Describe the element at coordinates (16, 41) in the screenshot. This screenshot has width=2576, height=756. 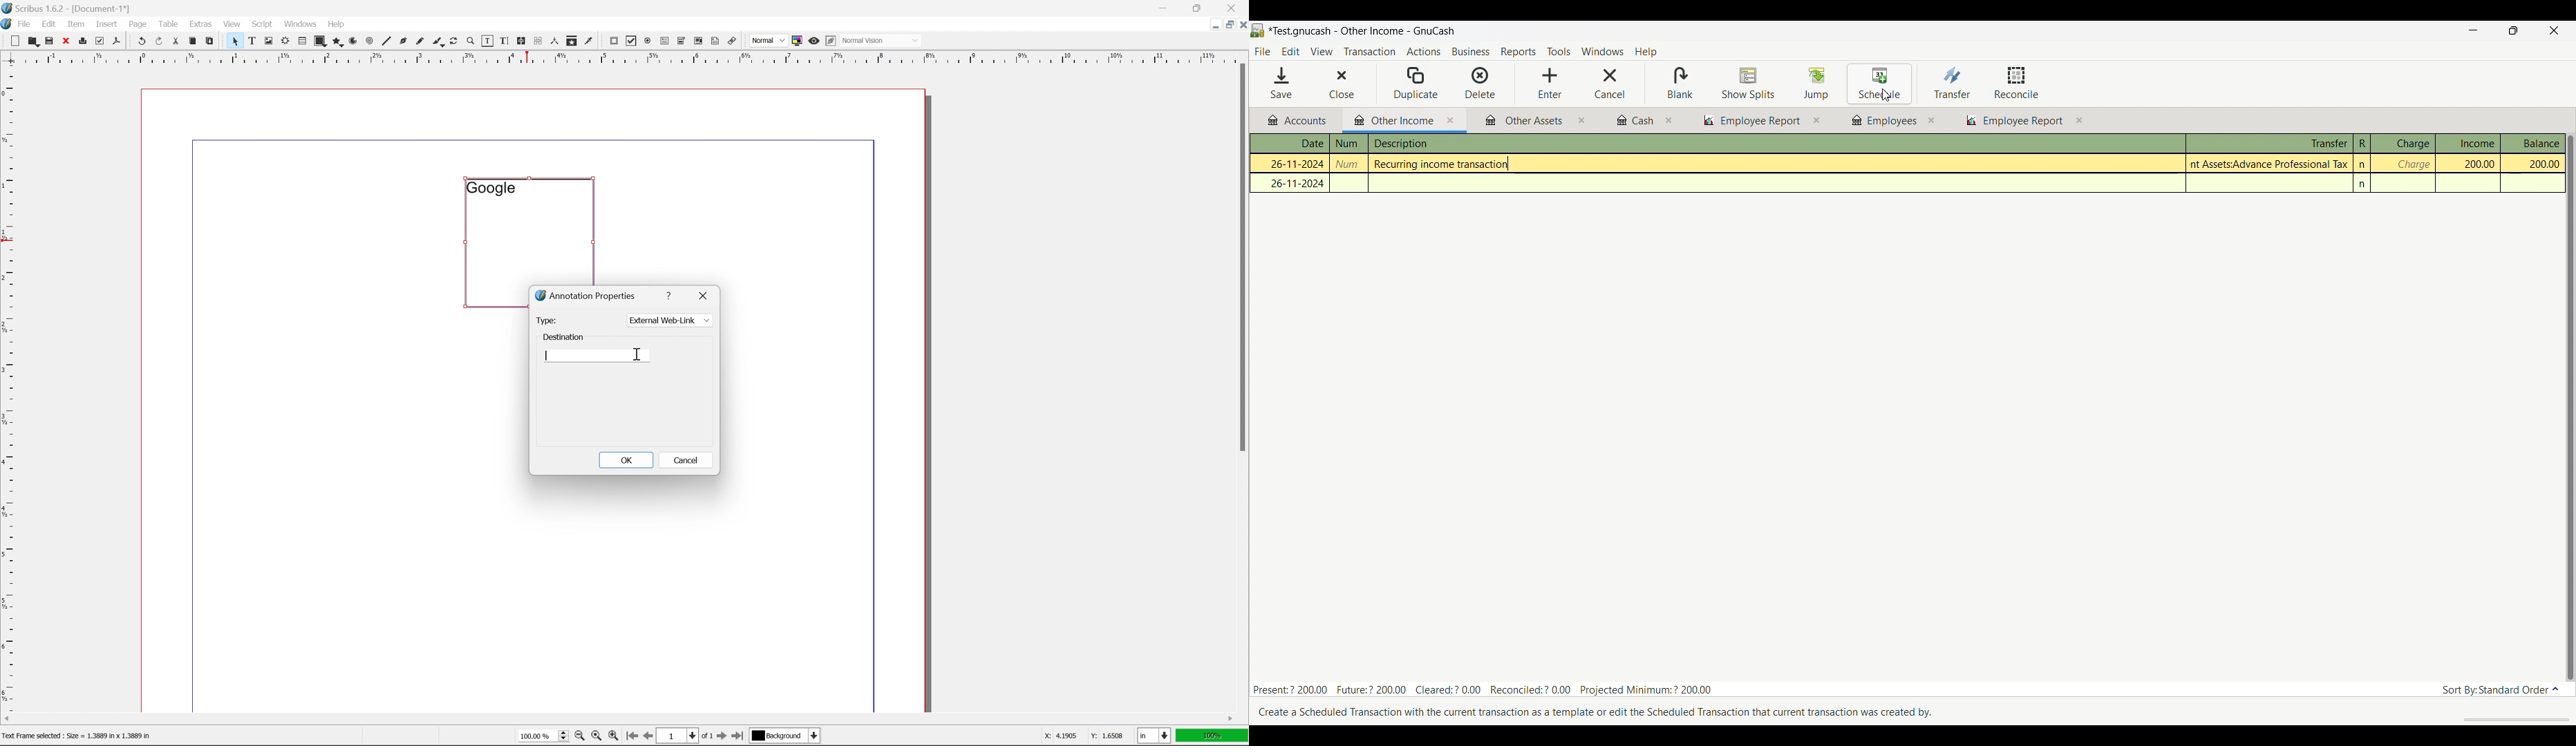
I see `new` at that location.